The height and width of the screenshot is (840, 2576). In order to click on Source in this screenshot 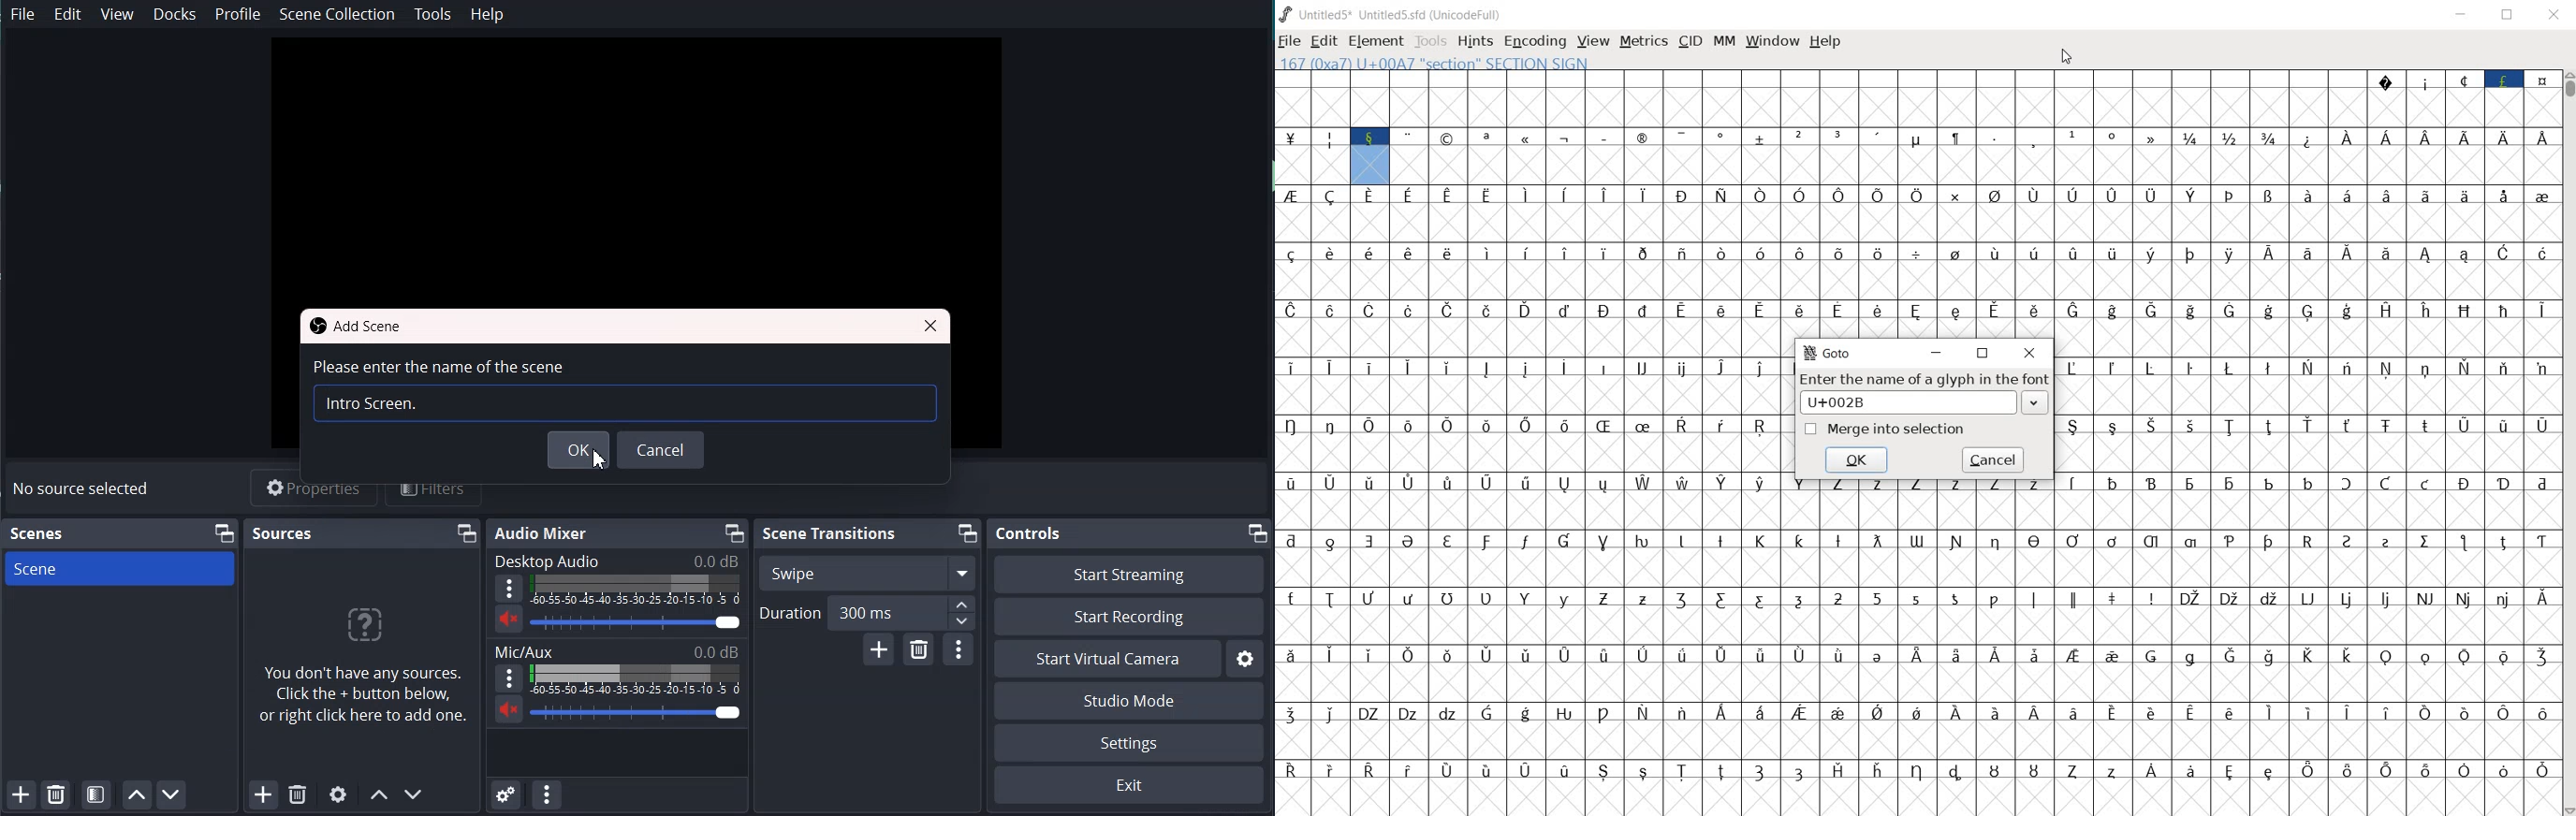, I will do `click(283, 532)`.